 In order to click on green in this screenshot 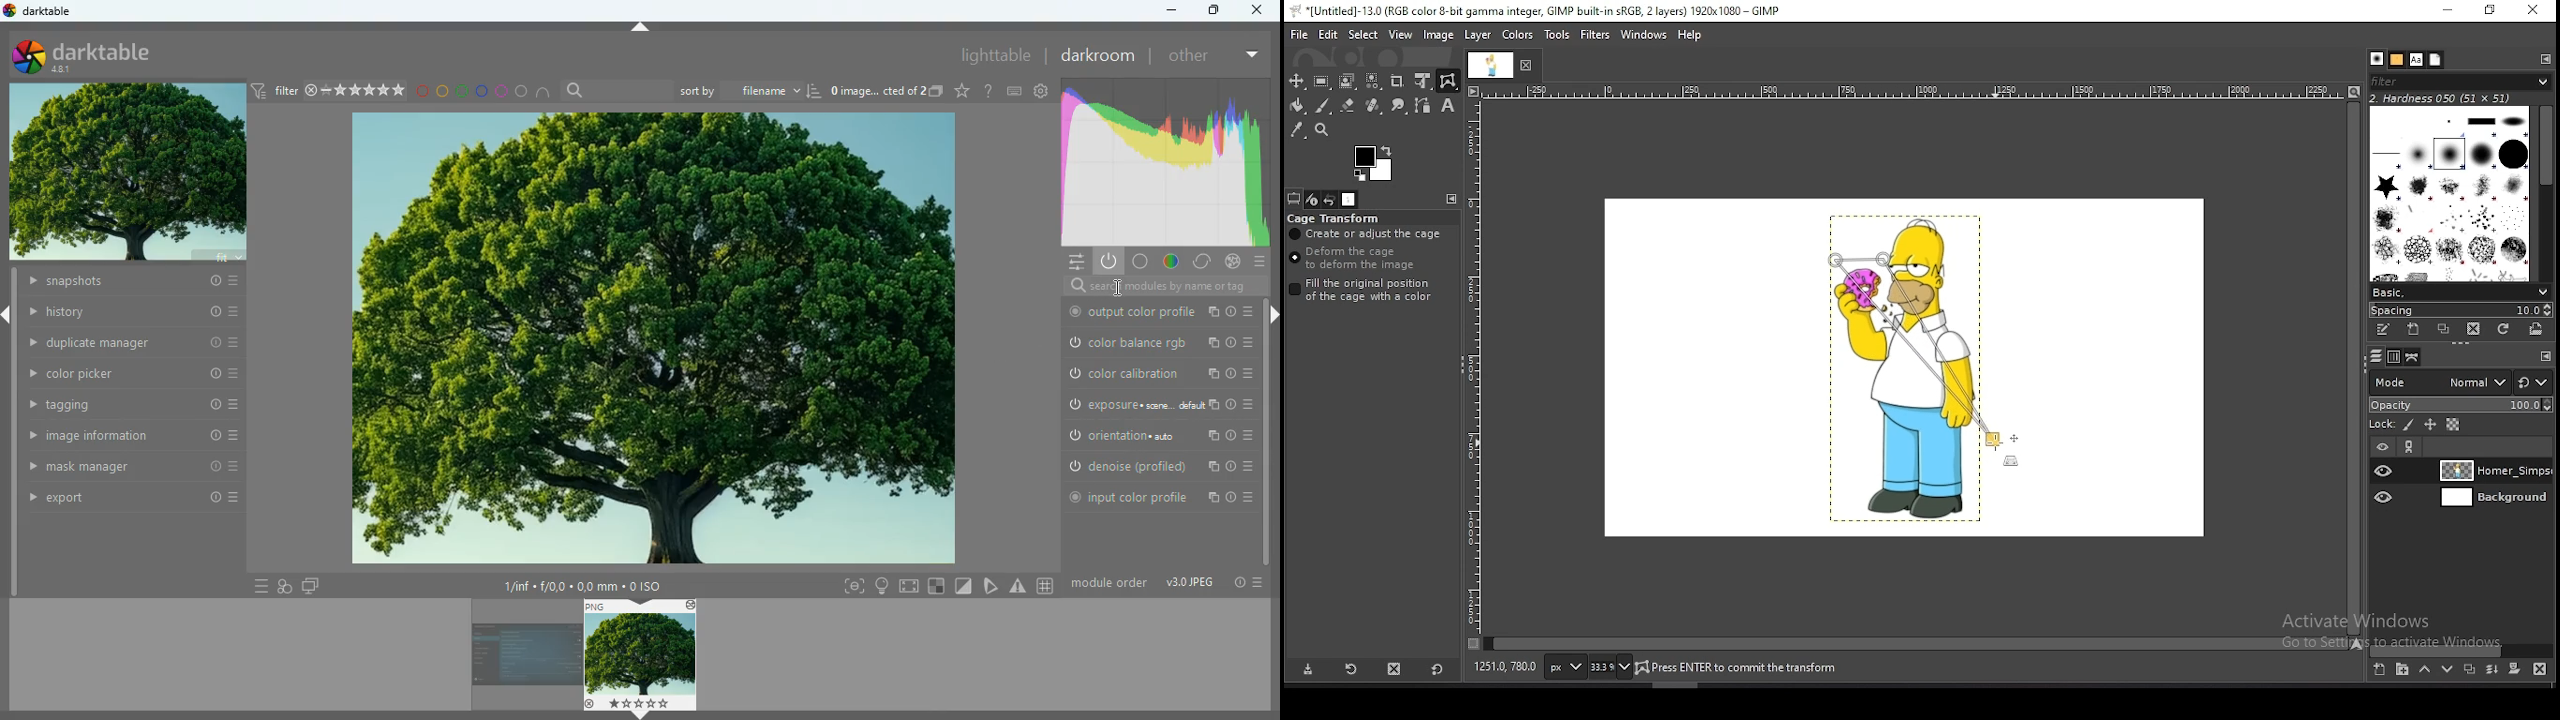, I will do `click(463, 92)`.